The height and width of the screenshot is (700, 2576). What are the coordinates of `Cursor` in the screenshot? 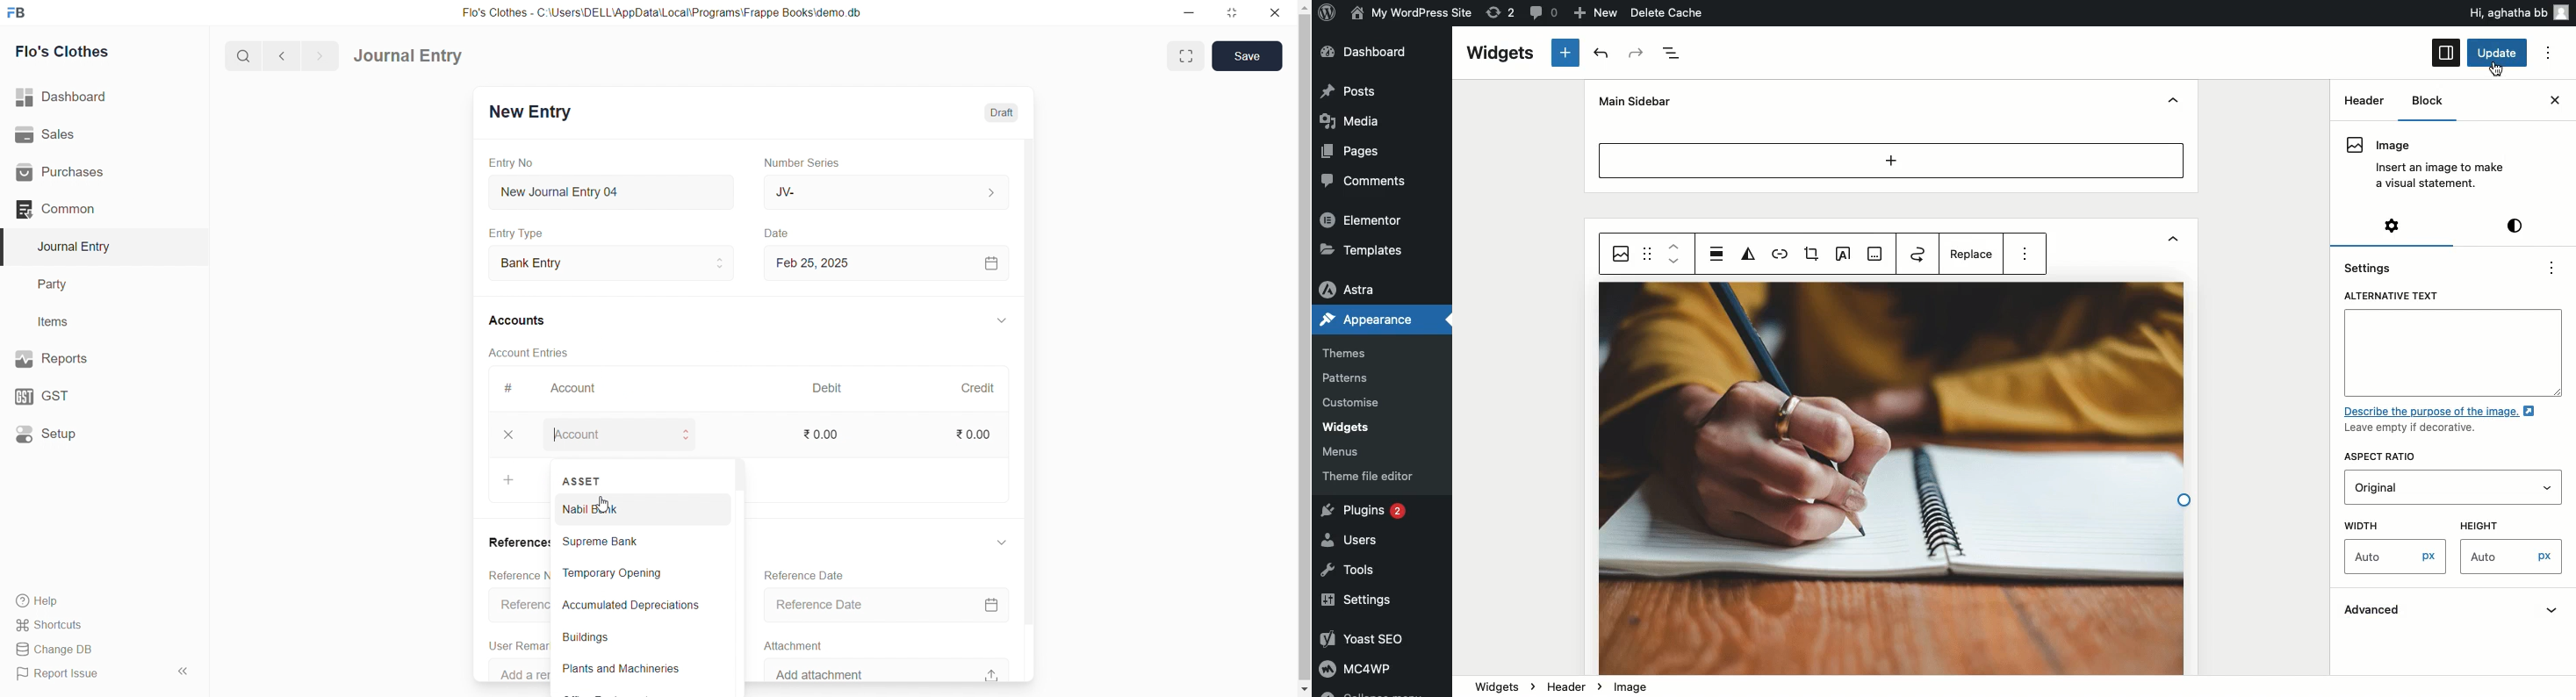 It's located at (2500, 68).